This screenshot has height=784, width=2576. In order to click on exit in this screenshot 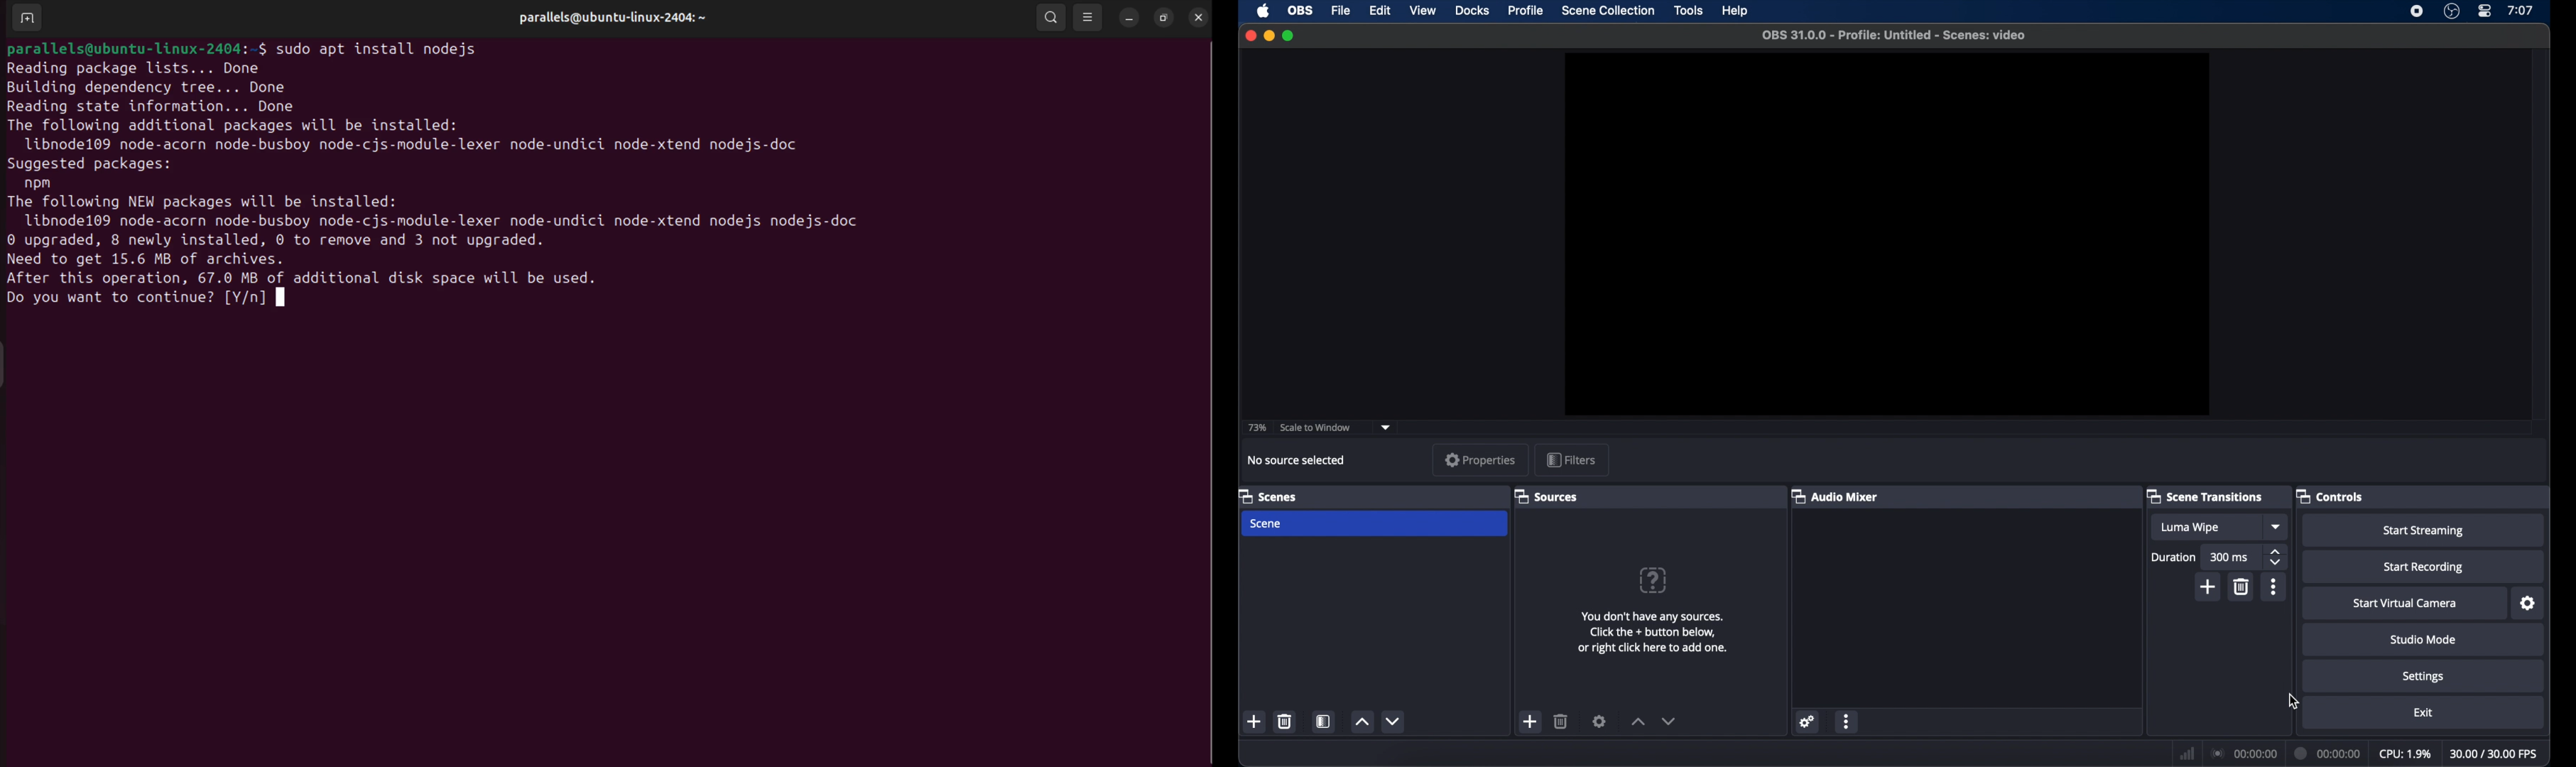, I will do `click(2423, 712)`.